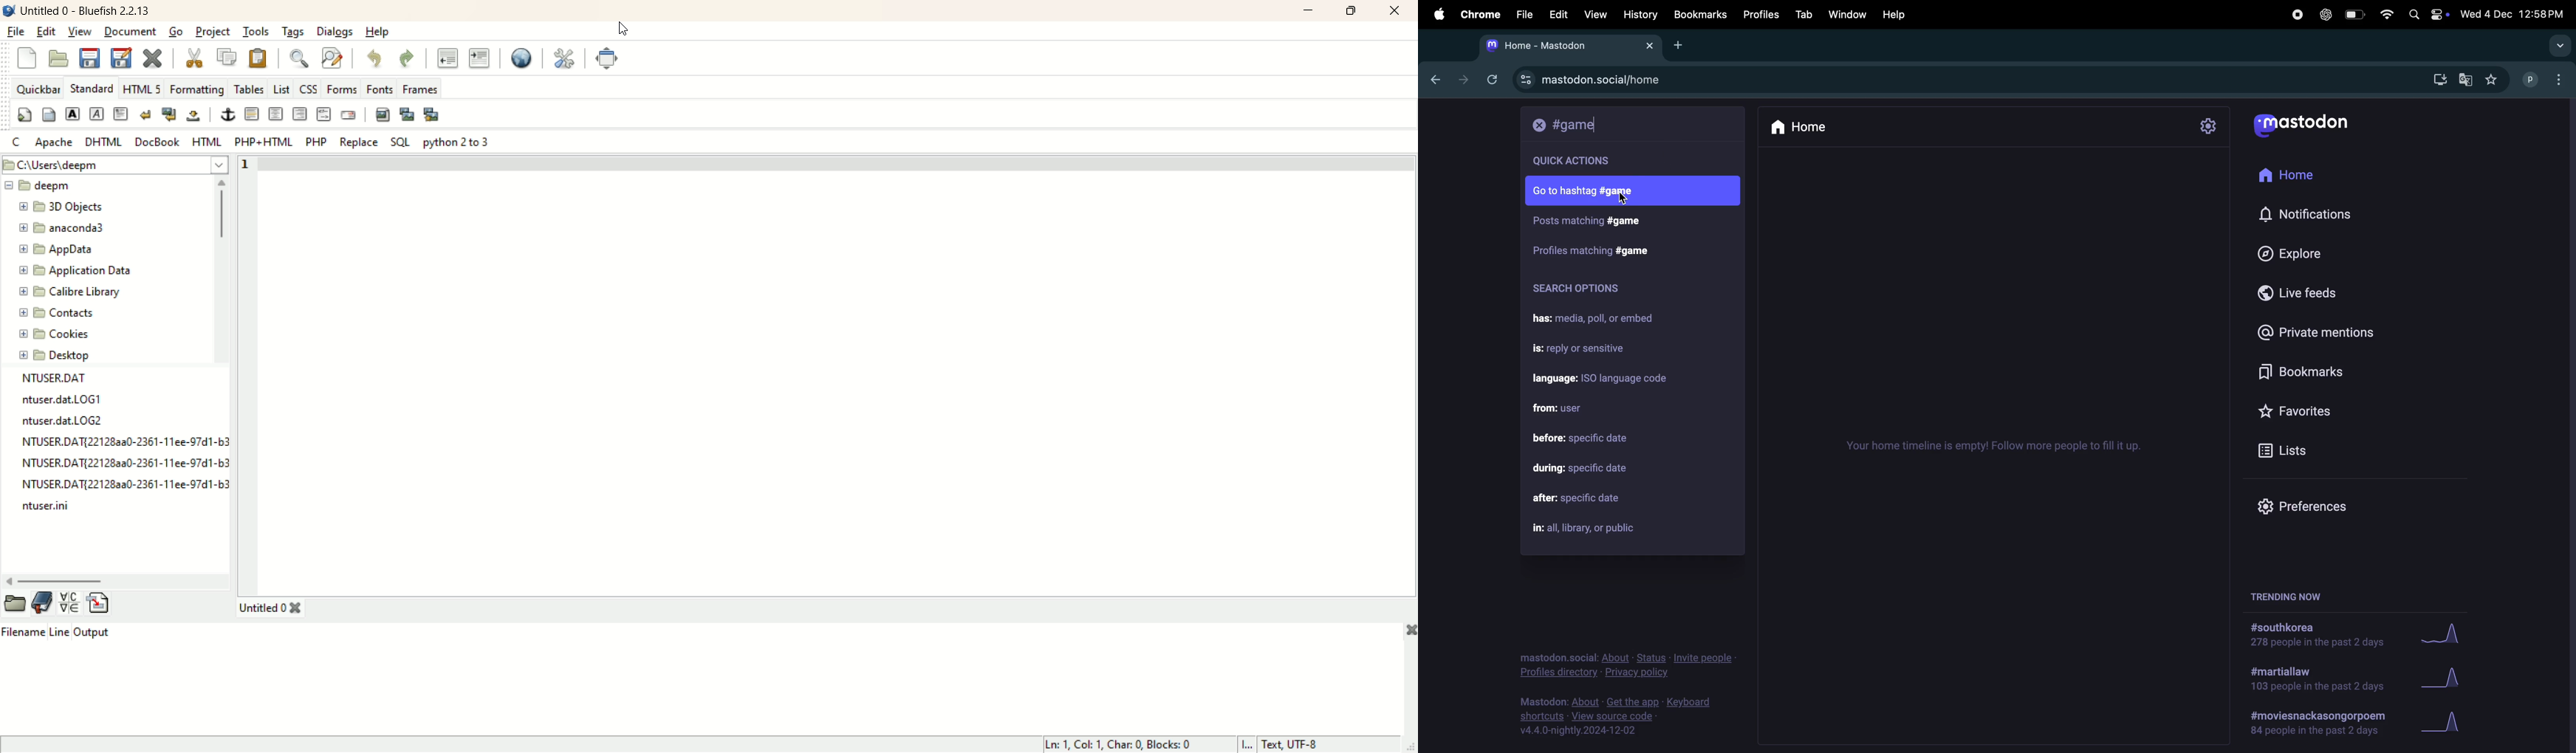  I want to click on is reply sensitive, so click(1588, 350).